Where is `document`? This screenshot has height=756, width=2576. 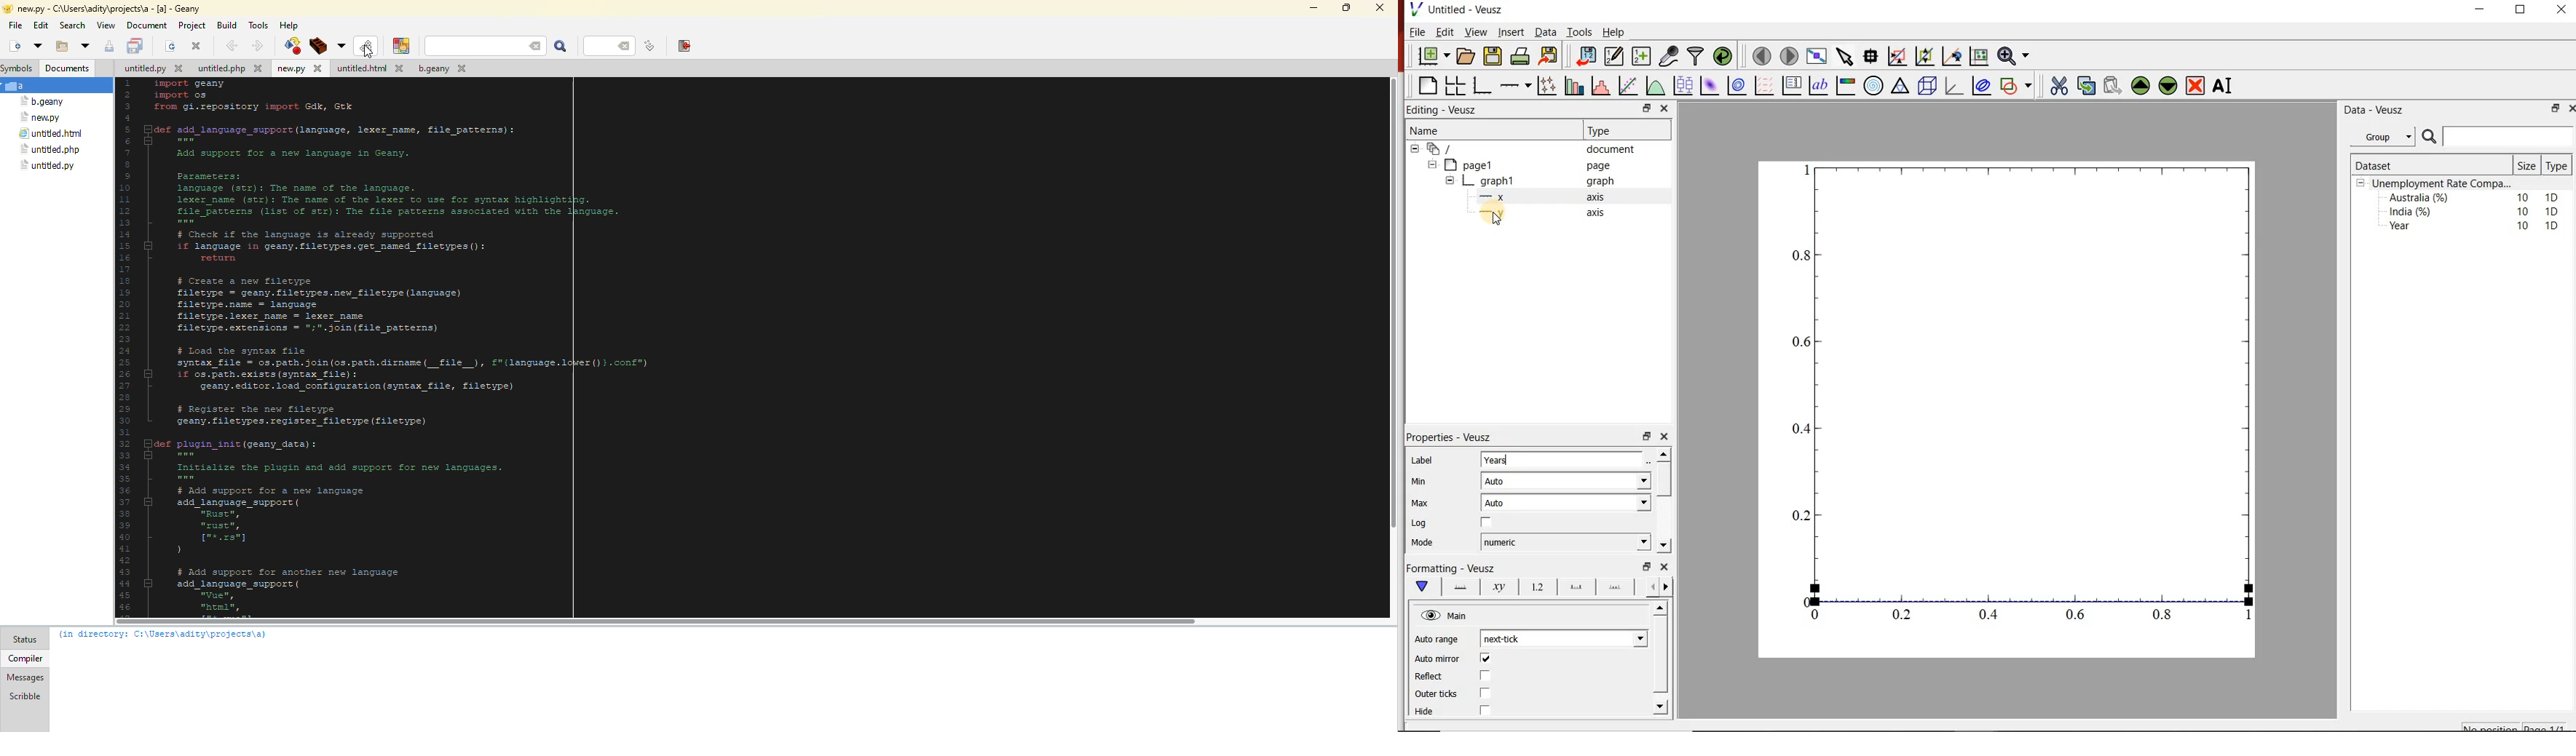
document is located at coordinates (69, 70).